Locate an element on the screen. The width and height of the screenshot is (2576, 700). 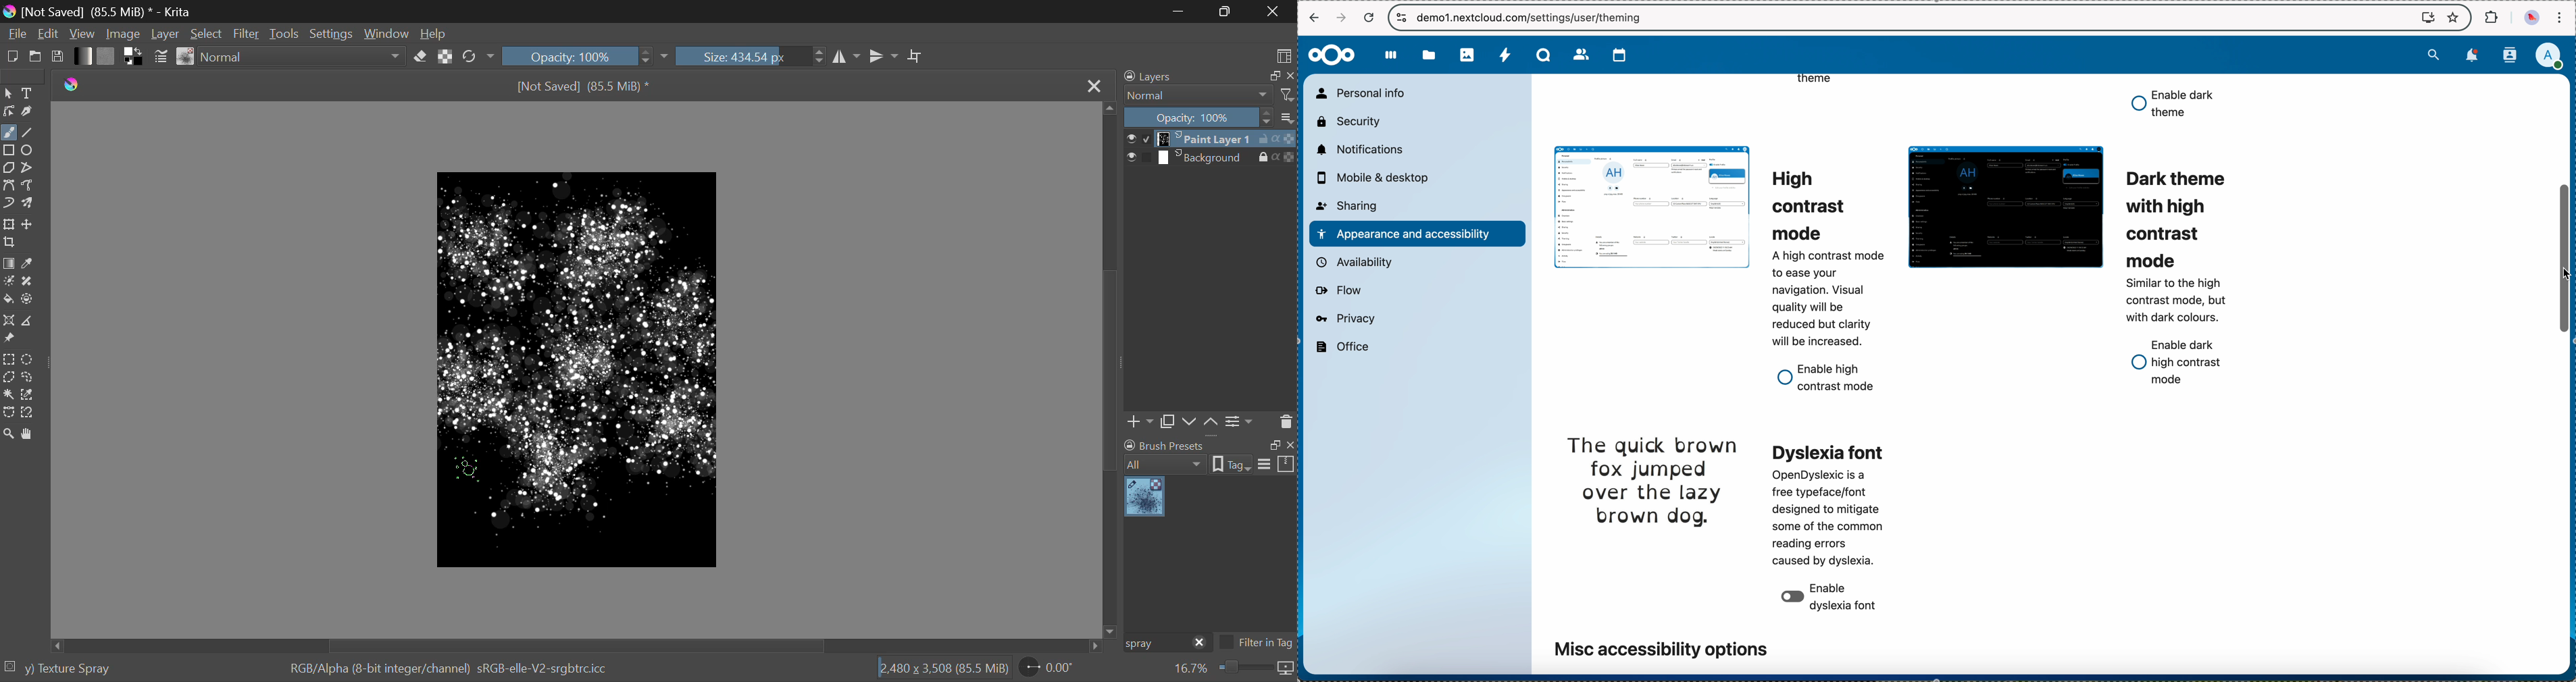
URL is located at coordinates (1537, 18).